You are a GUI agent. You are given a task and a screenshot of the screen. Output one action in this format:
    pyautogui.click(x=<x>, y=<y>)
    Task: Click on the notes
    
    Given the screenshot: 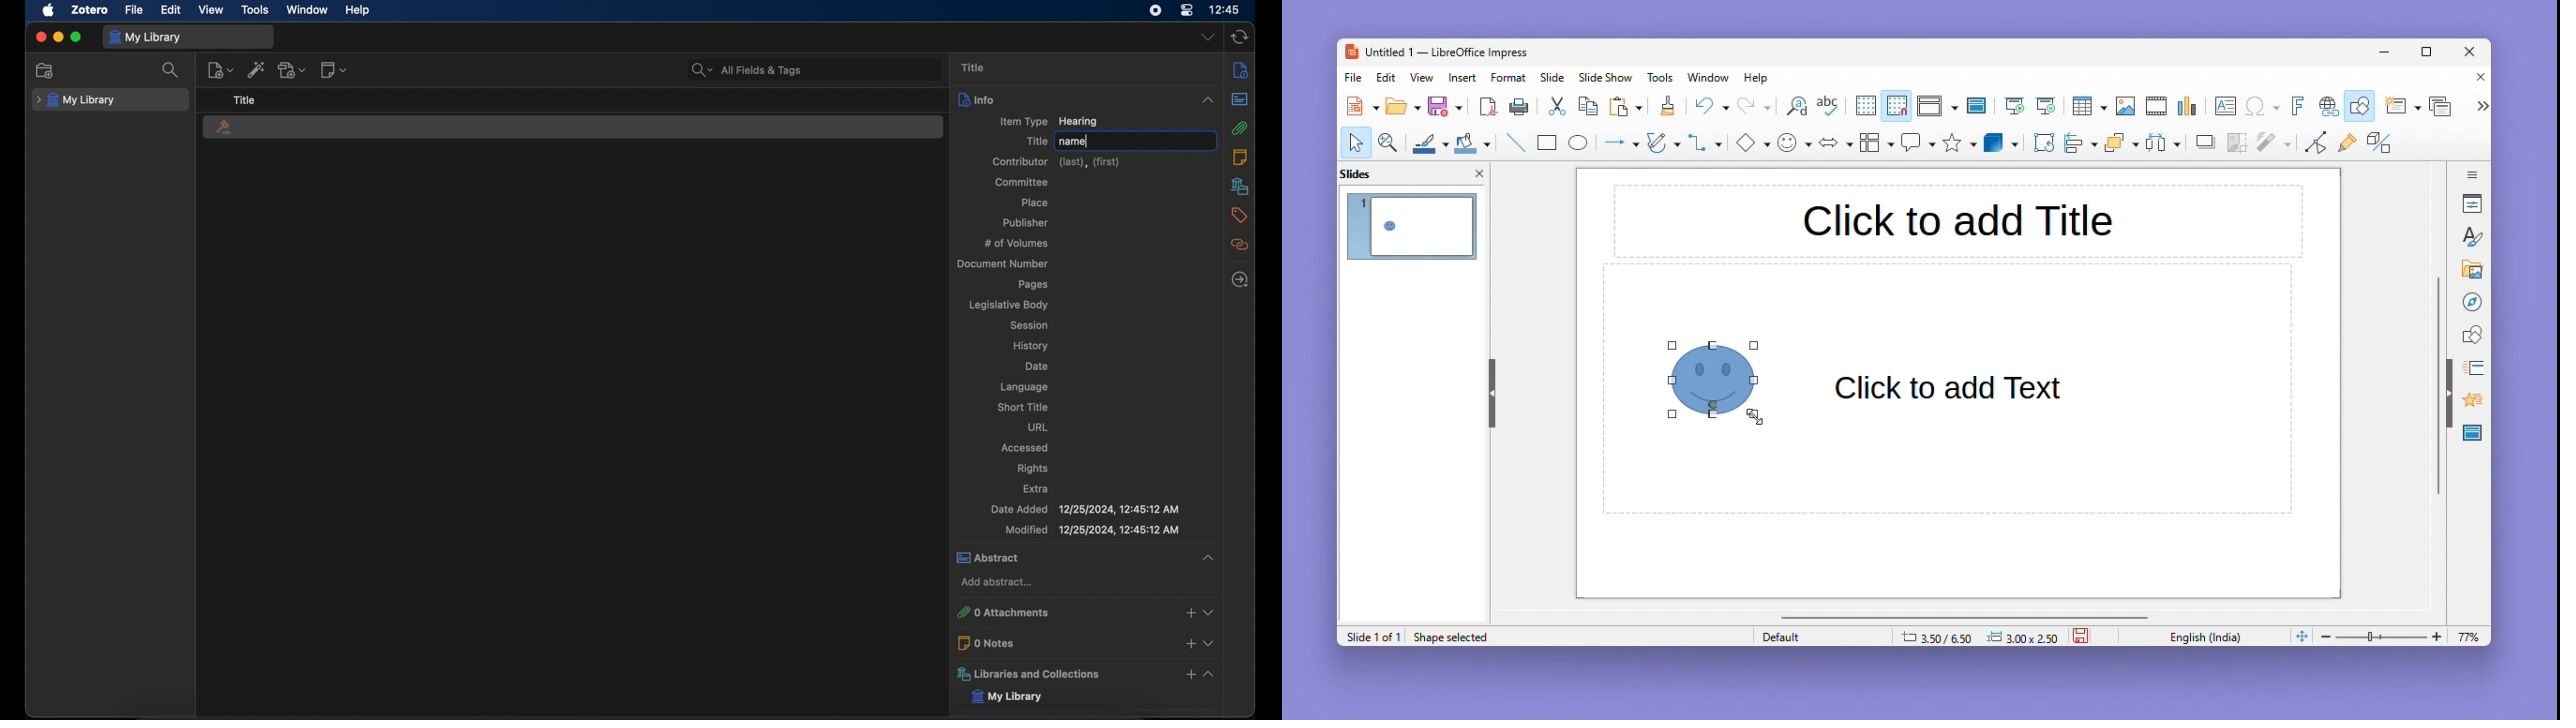 What is the action you would take?
    pyautogui.click(x=1239, y=157)
    